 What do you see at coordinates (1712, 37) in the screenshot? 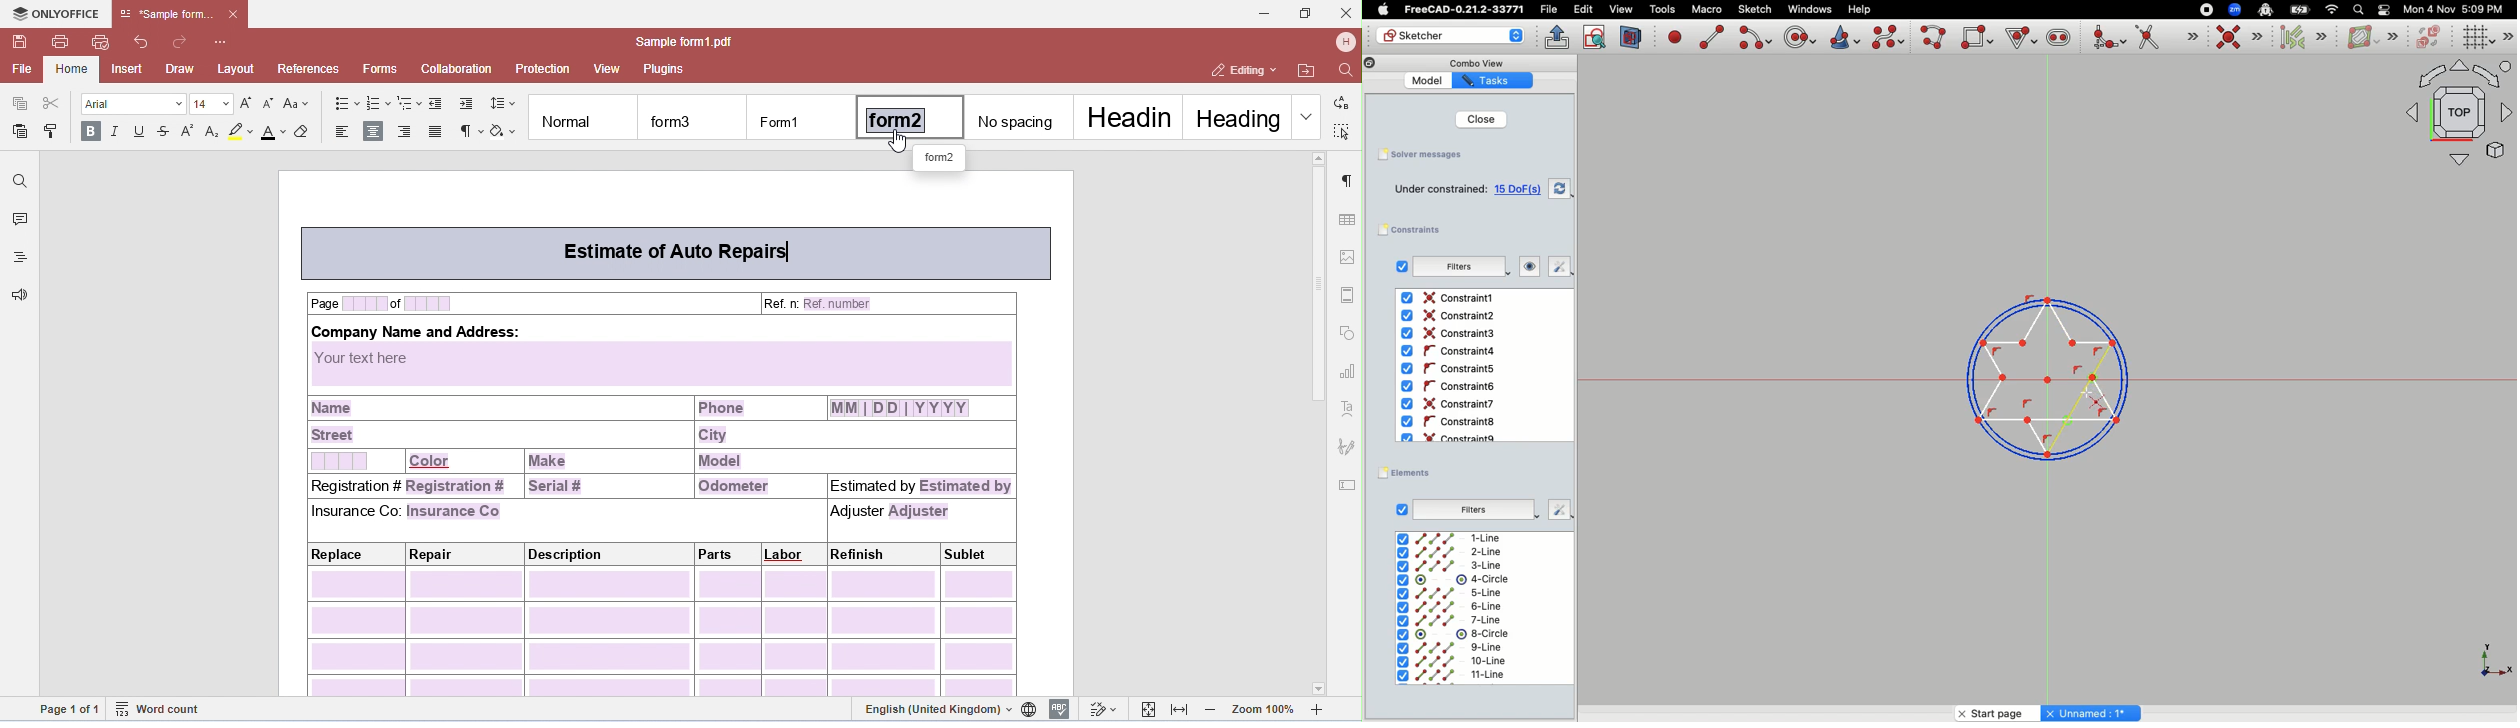
I see `Create line` at bounding box center [1712, 37].